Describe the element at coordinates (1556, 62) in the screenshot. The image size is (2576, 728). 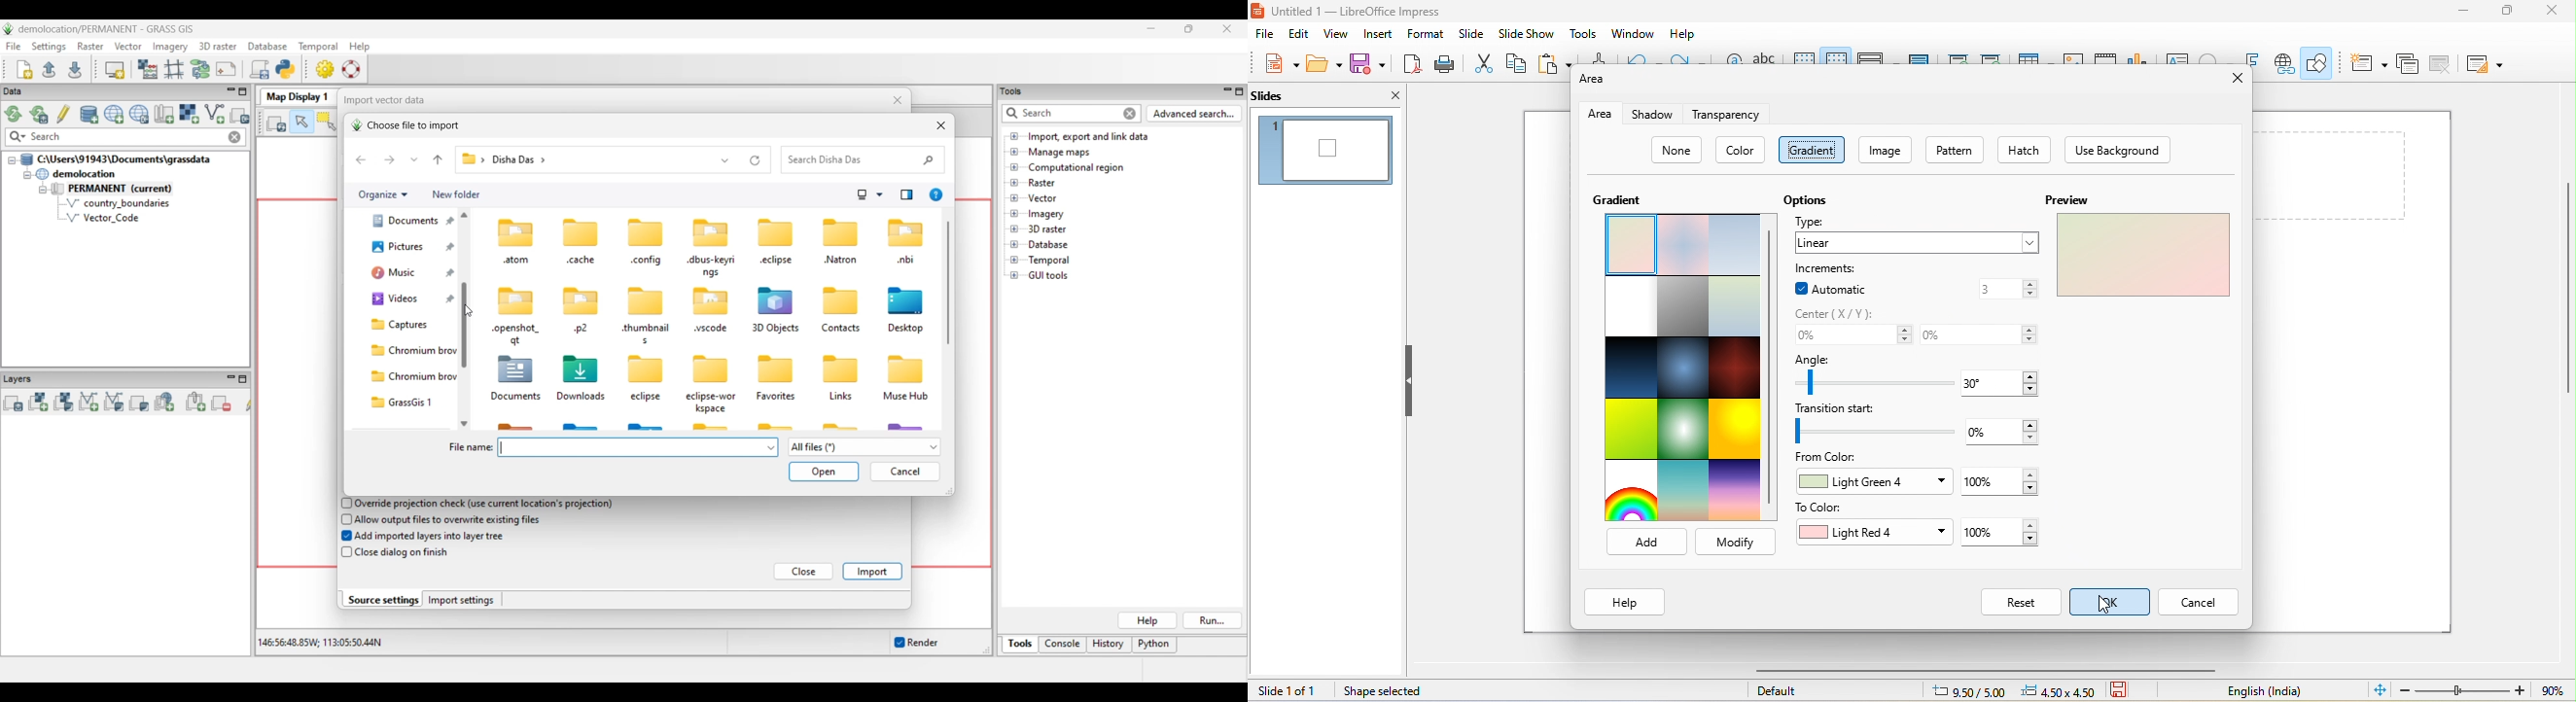
I see `paste` at that location.